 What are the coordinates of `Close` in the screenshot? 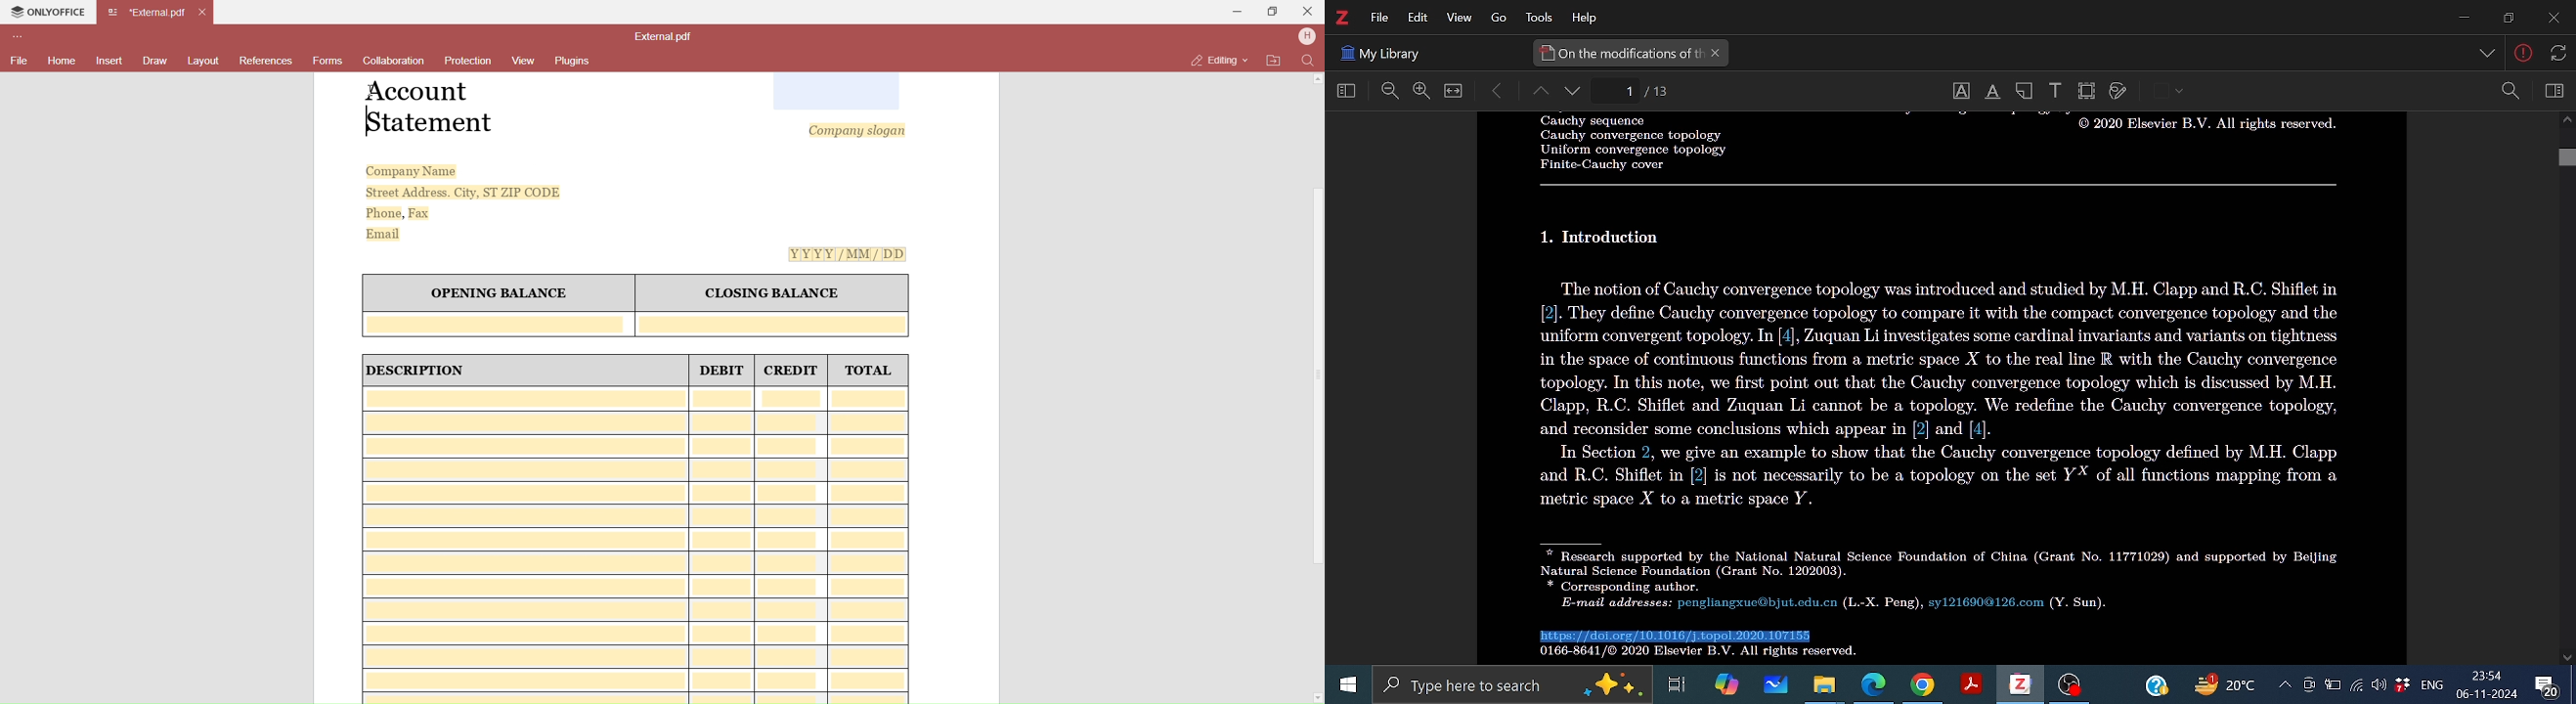 It's located at (2552, 20).